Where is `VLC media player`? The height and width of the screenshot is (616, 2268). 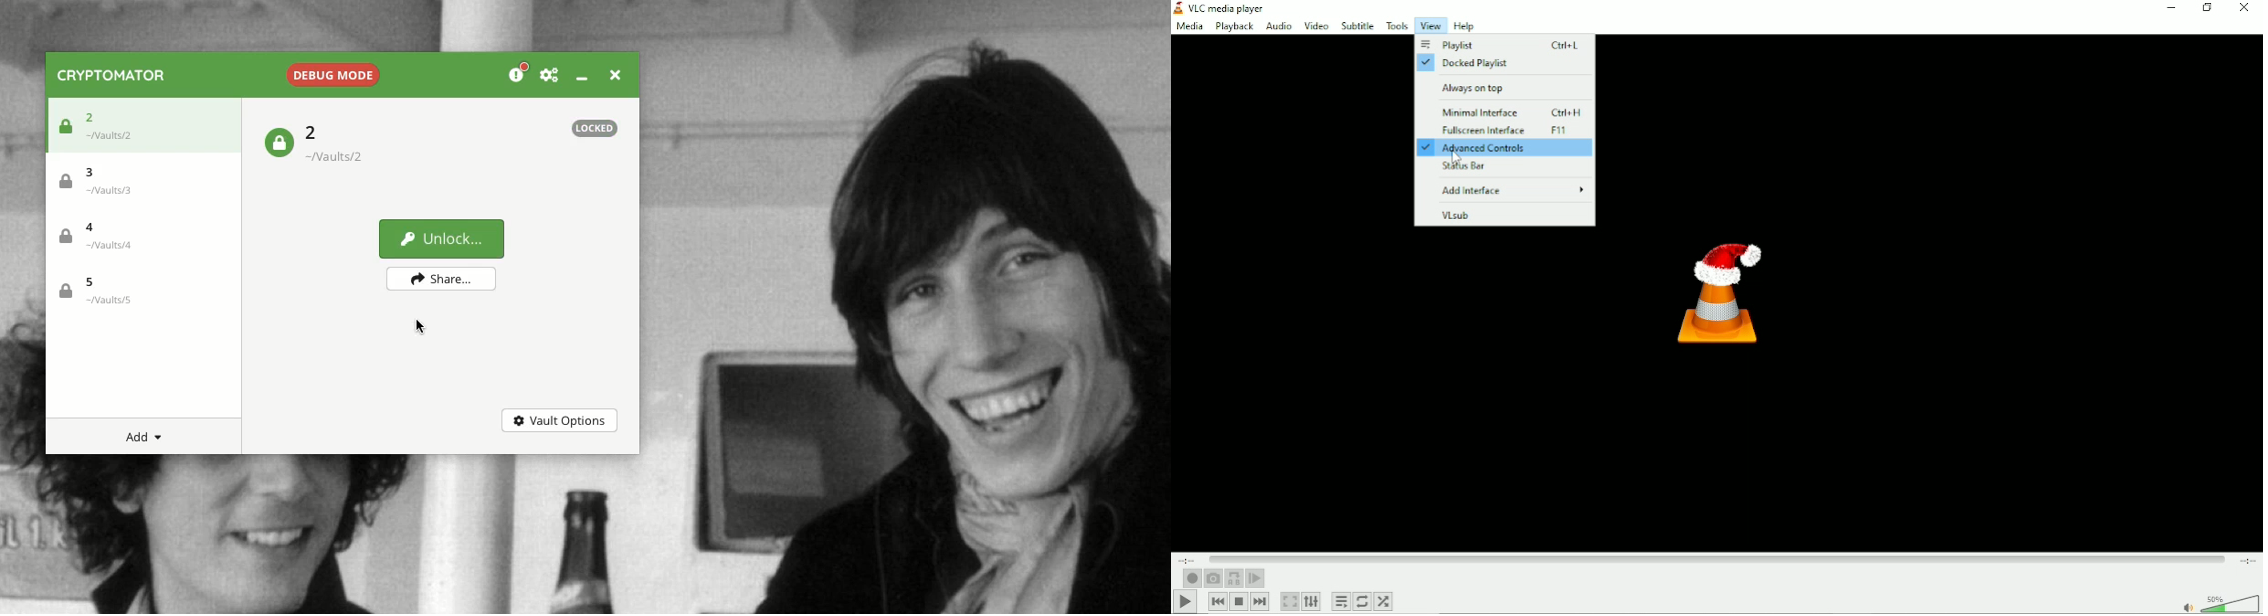
VLC media player is located at coordinates (1230, 7).